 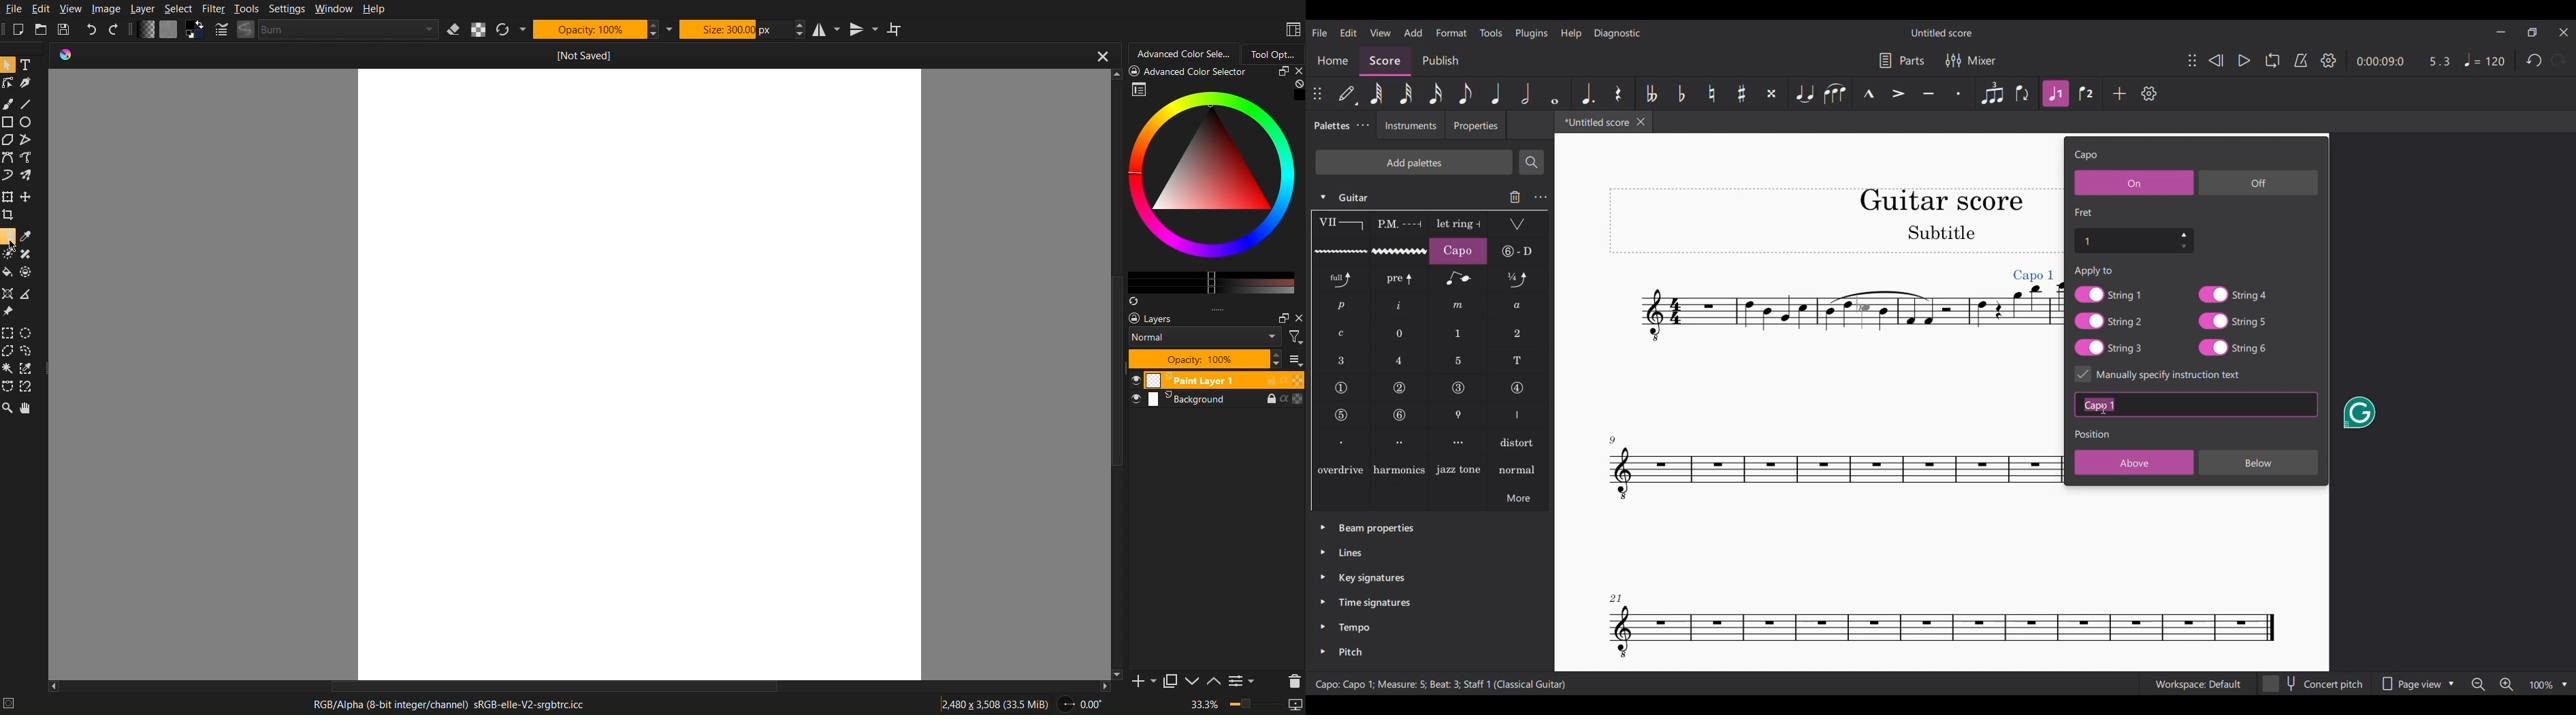 I want to click on Add menu, so click(x=1413, y=32).